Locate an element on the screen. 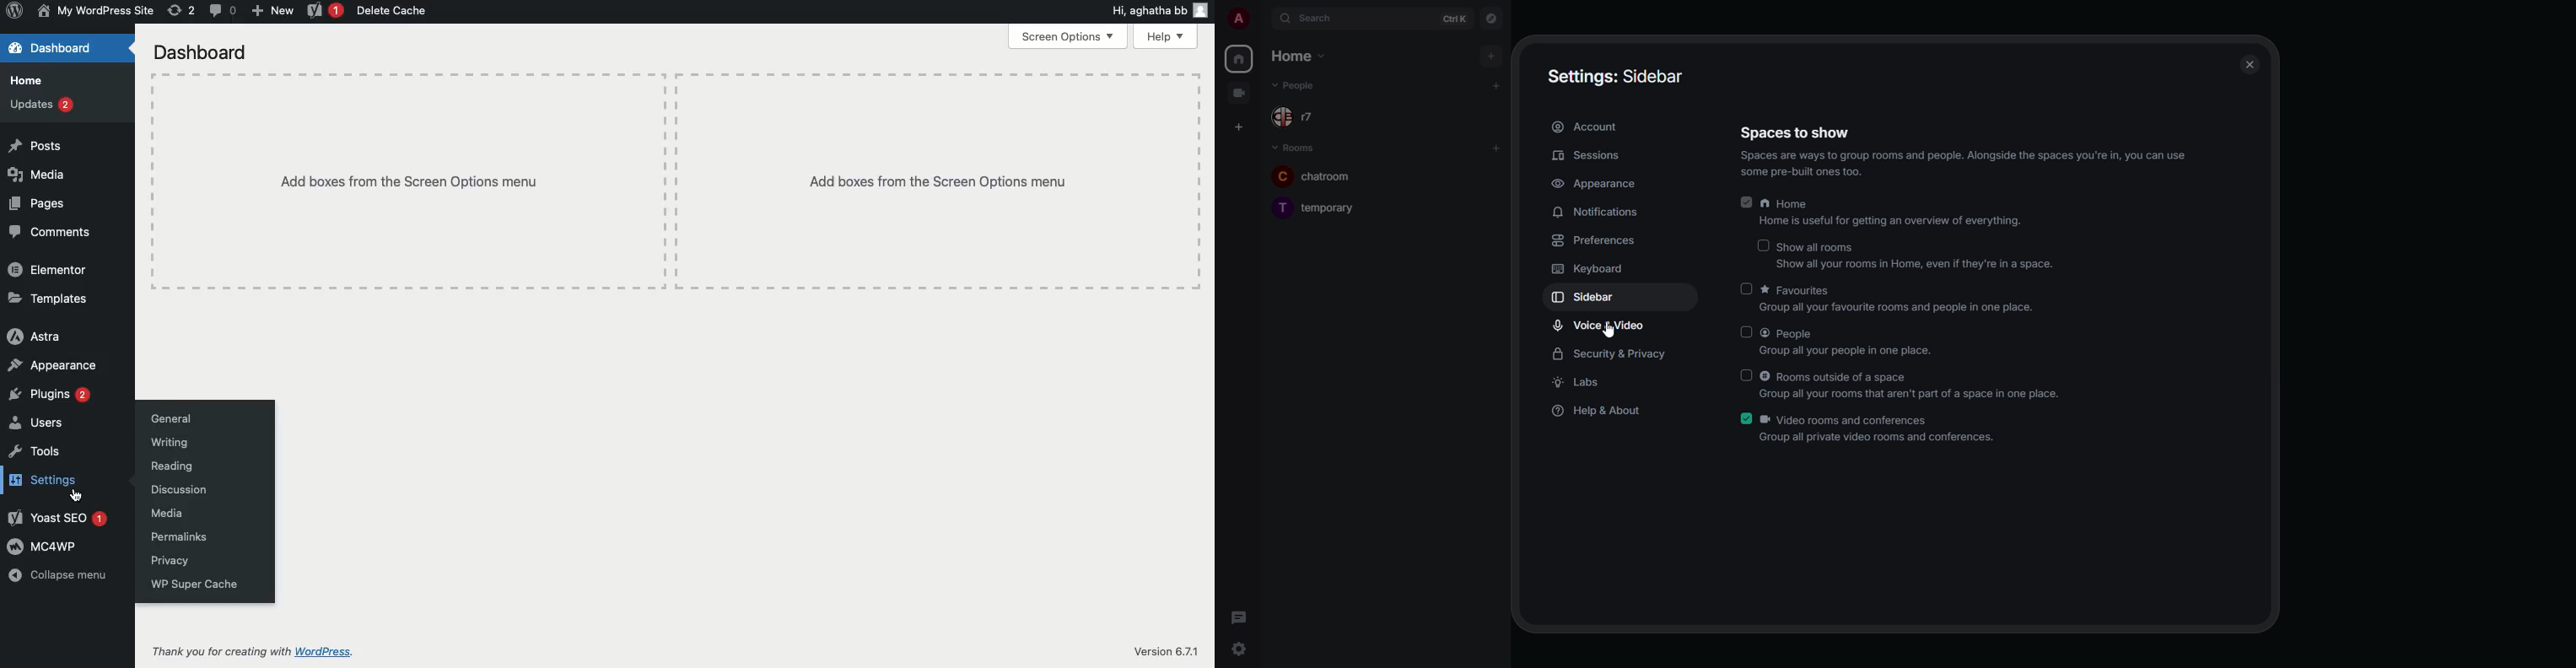  Templates is located at coordinates (48, 298).